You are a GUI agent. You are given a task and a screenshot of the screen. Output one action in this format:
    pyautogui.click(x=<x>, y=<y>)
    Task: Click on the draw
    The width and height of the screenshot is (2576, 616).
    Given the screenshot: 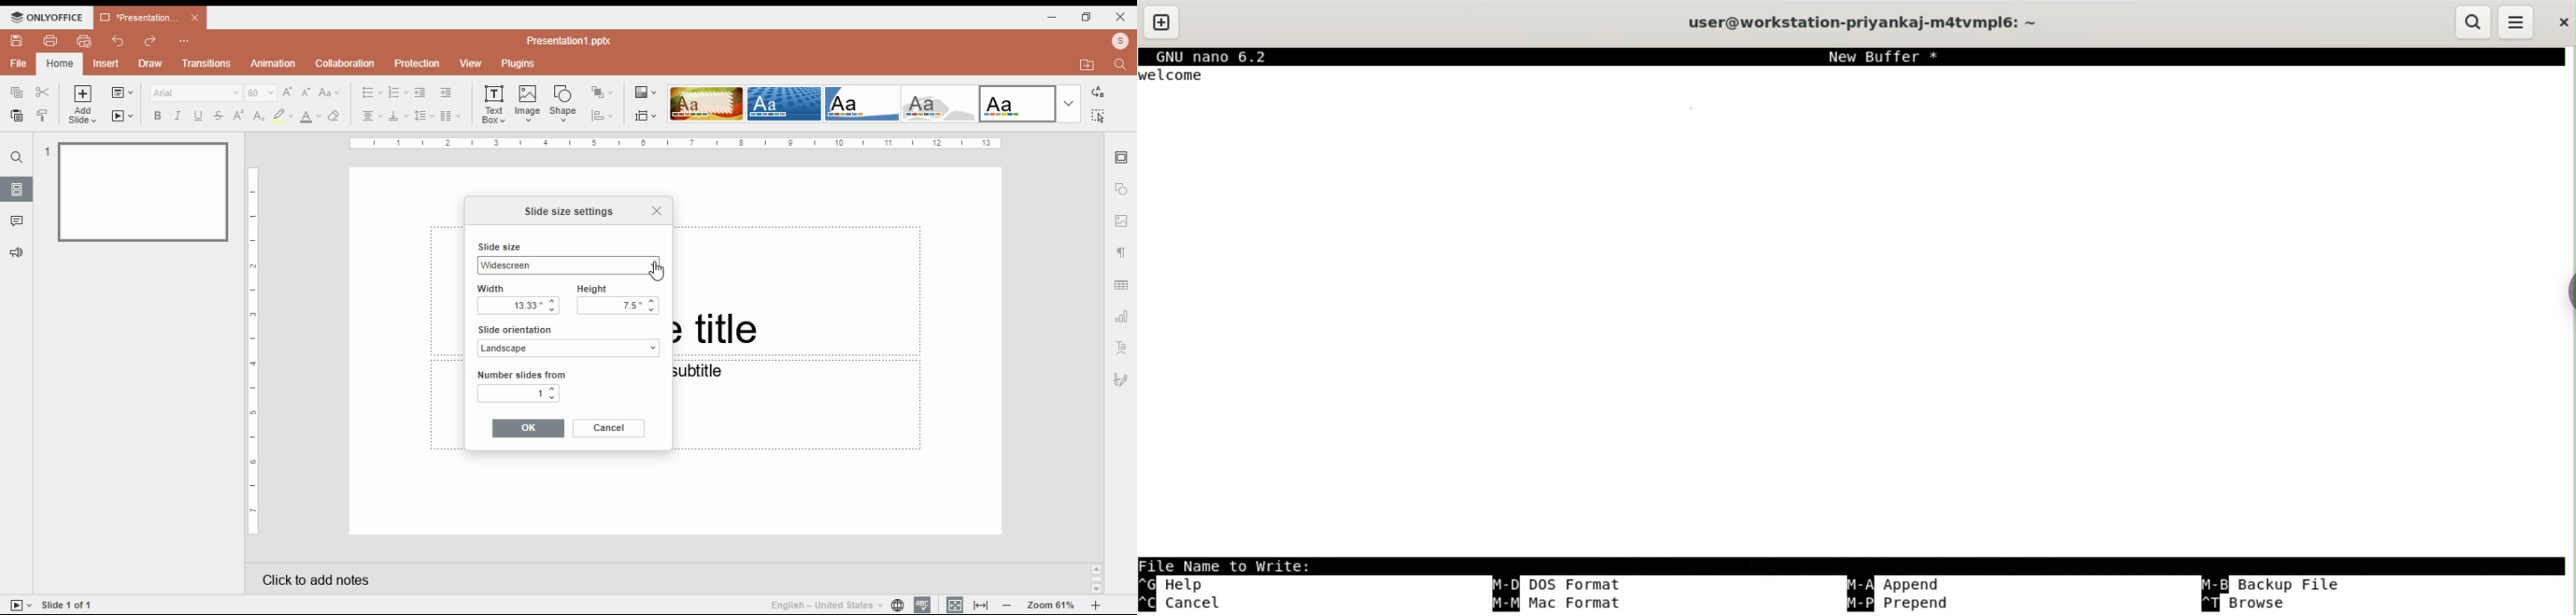 What is the action you would take?
    pyautogui.click(x=152, y=63)
    